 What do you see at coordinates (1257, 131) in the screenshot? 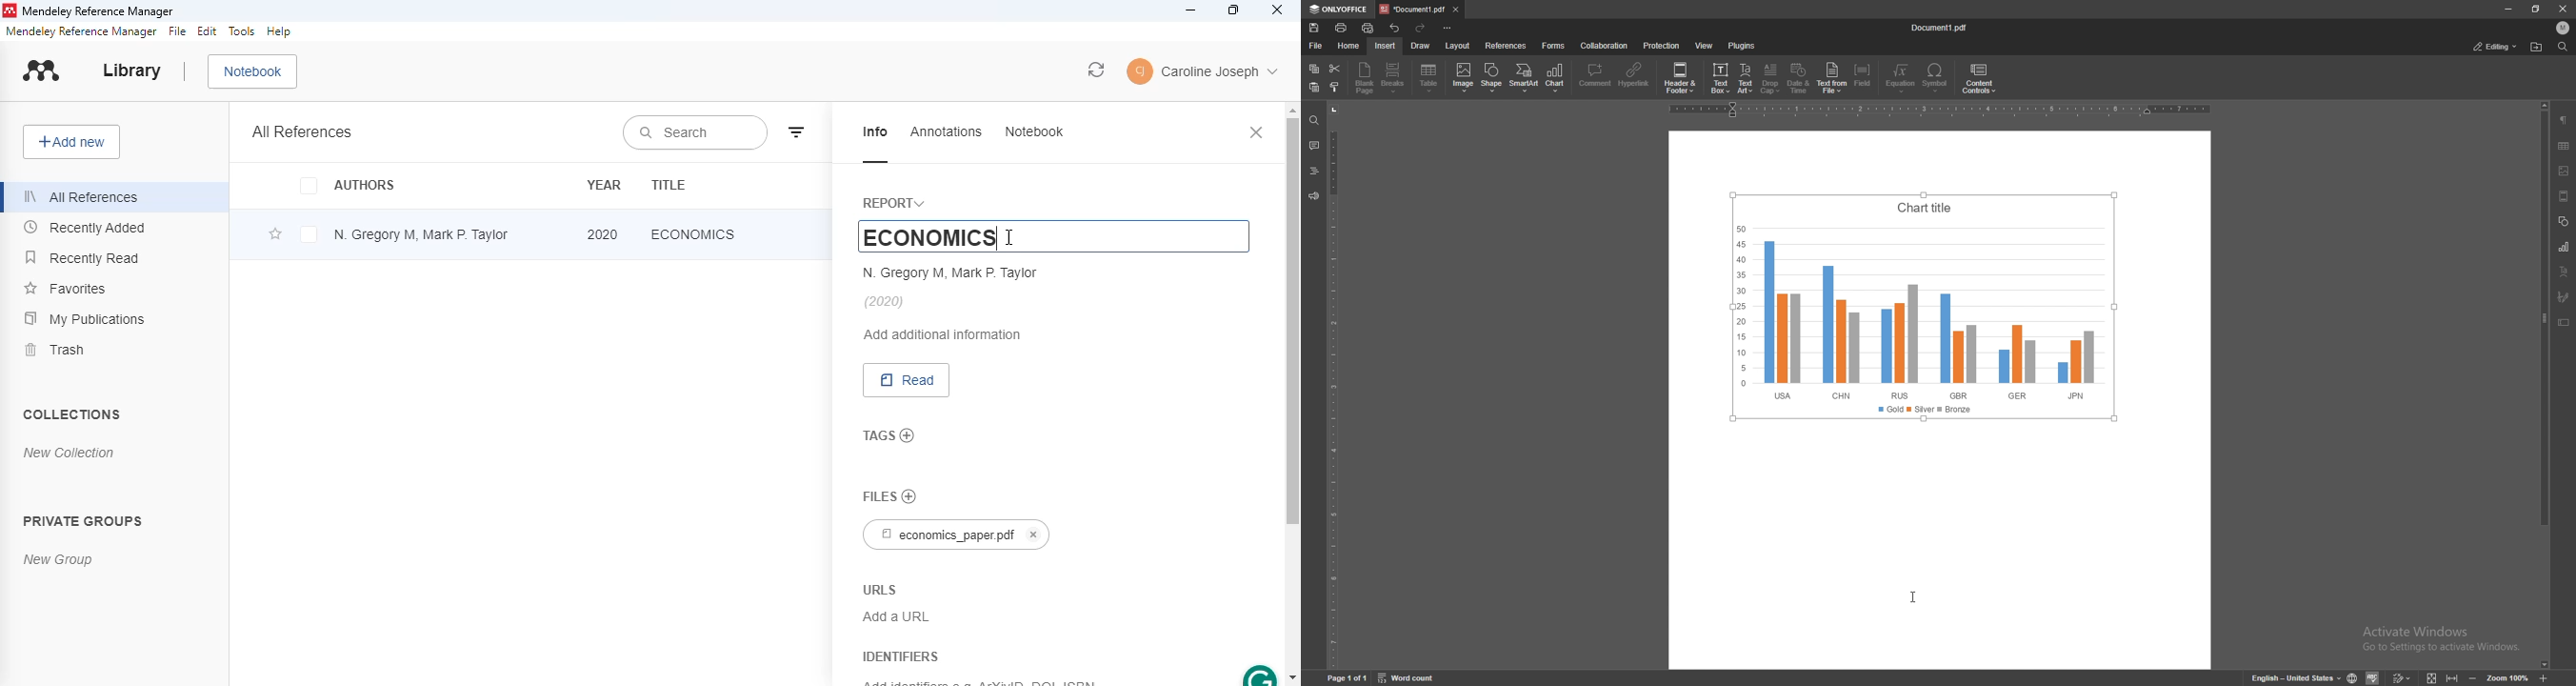
I see `close` at bounding box center [1257, 131].